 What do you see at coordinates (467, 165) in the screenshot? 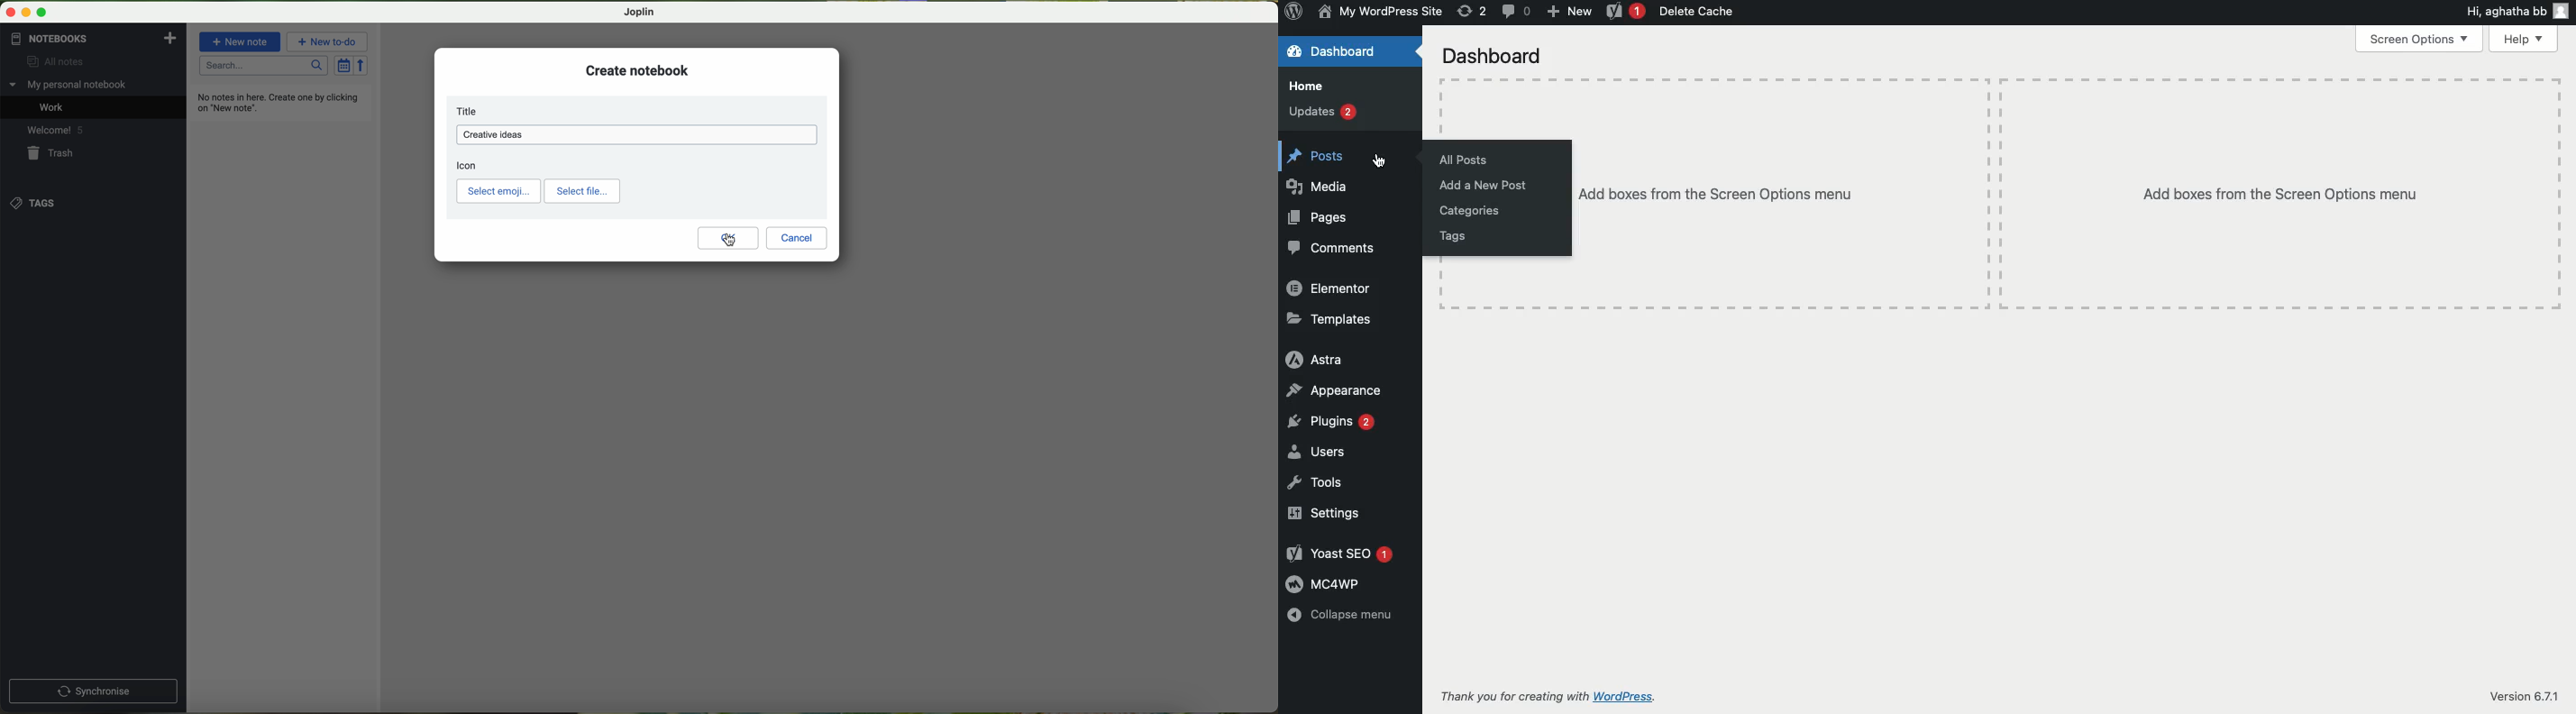
I see `icon` at bounding box center [467, 165].